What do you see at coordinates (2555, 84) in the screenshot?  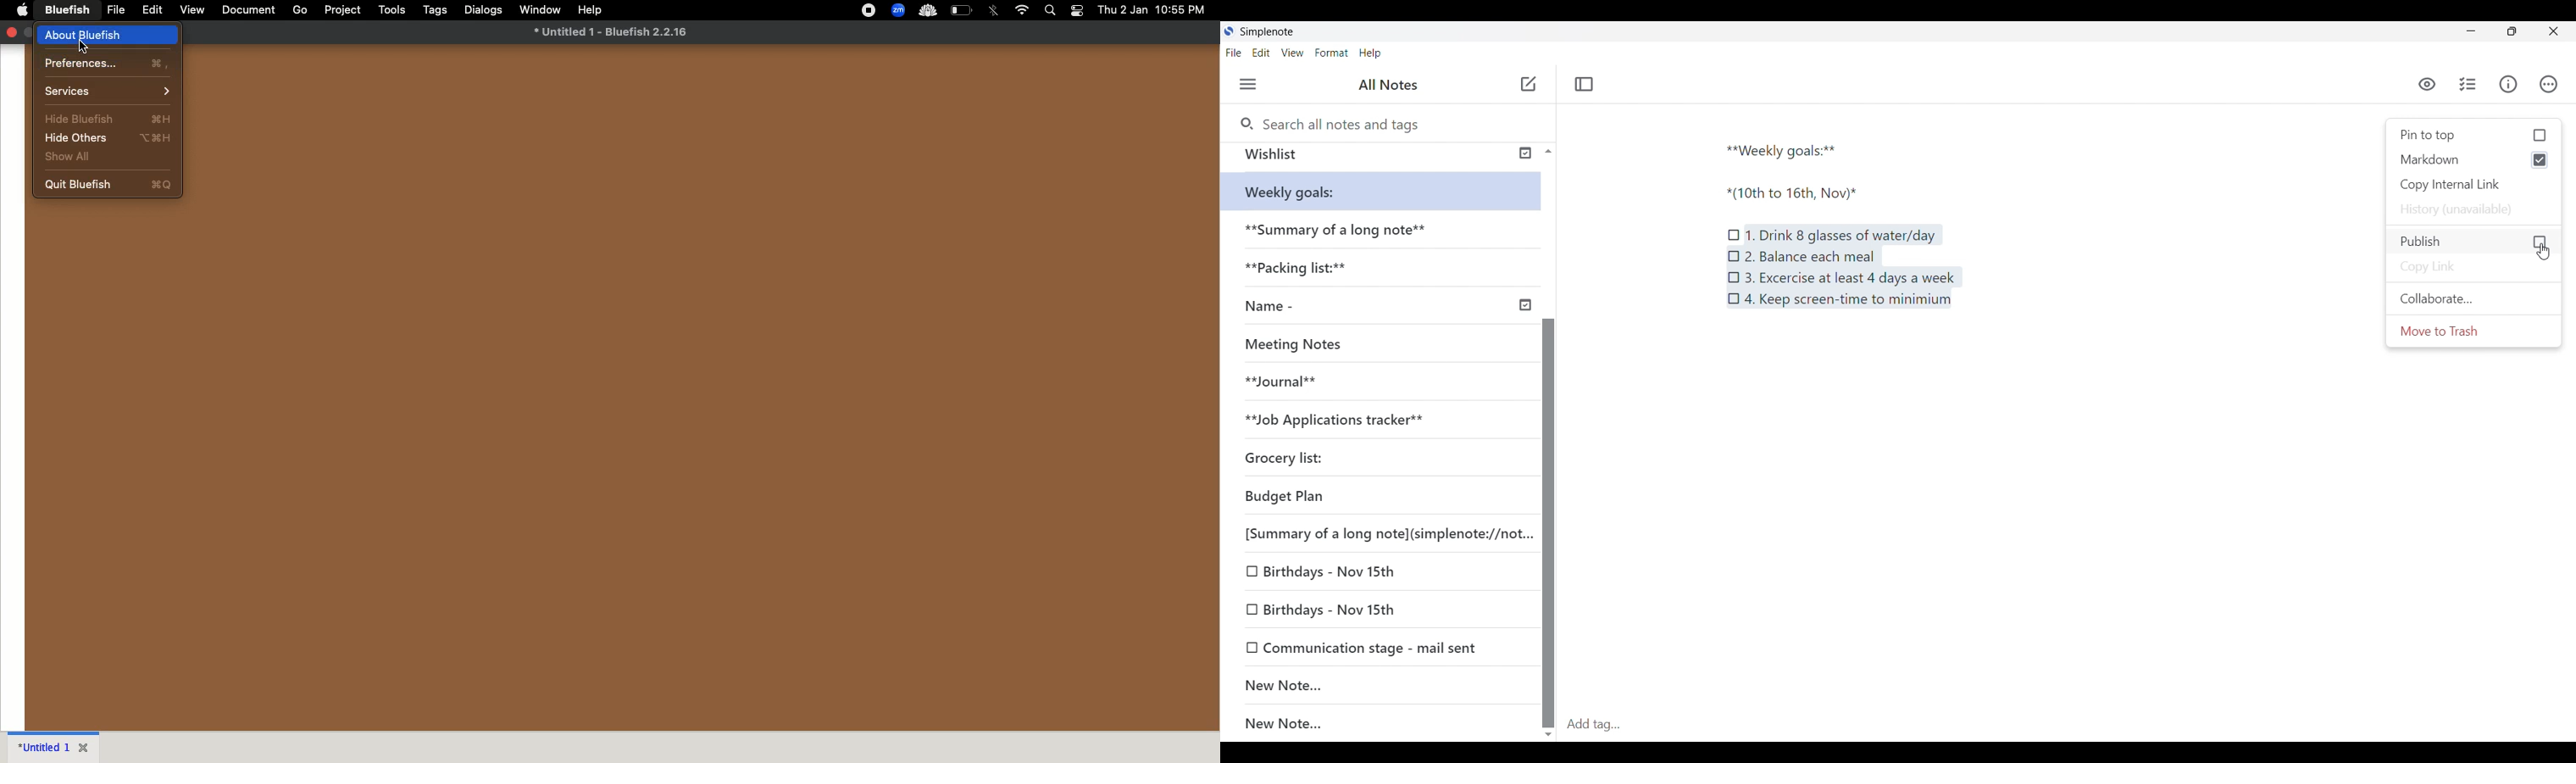 I see `Actions` at bounding box center [2555, 84].